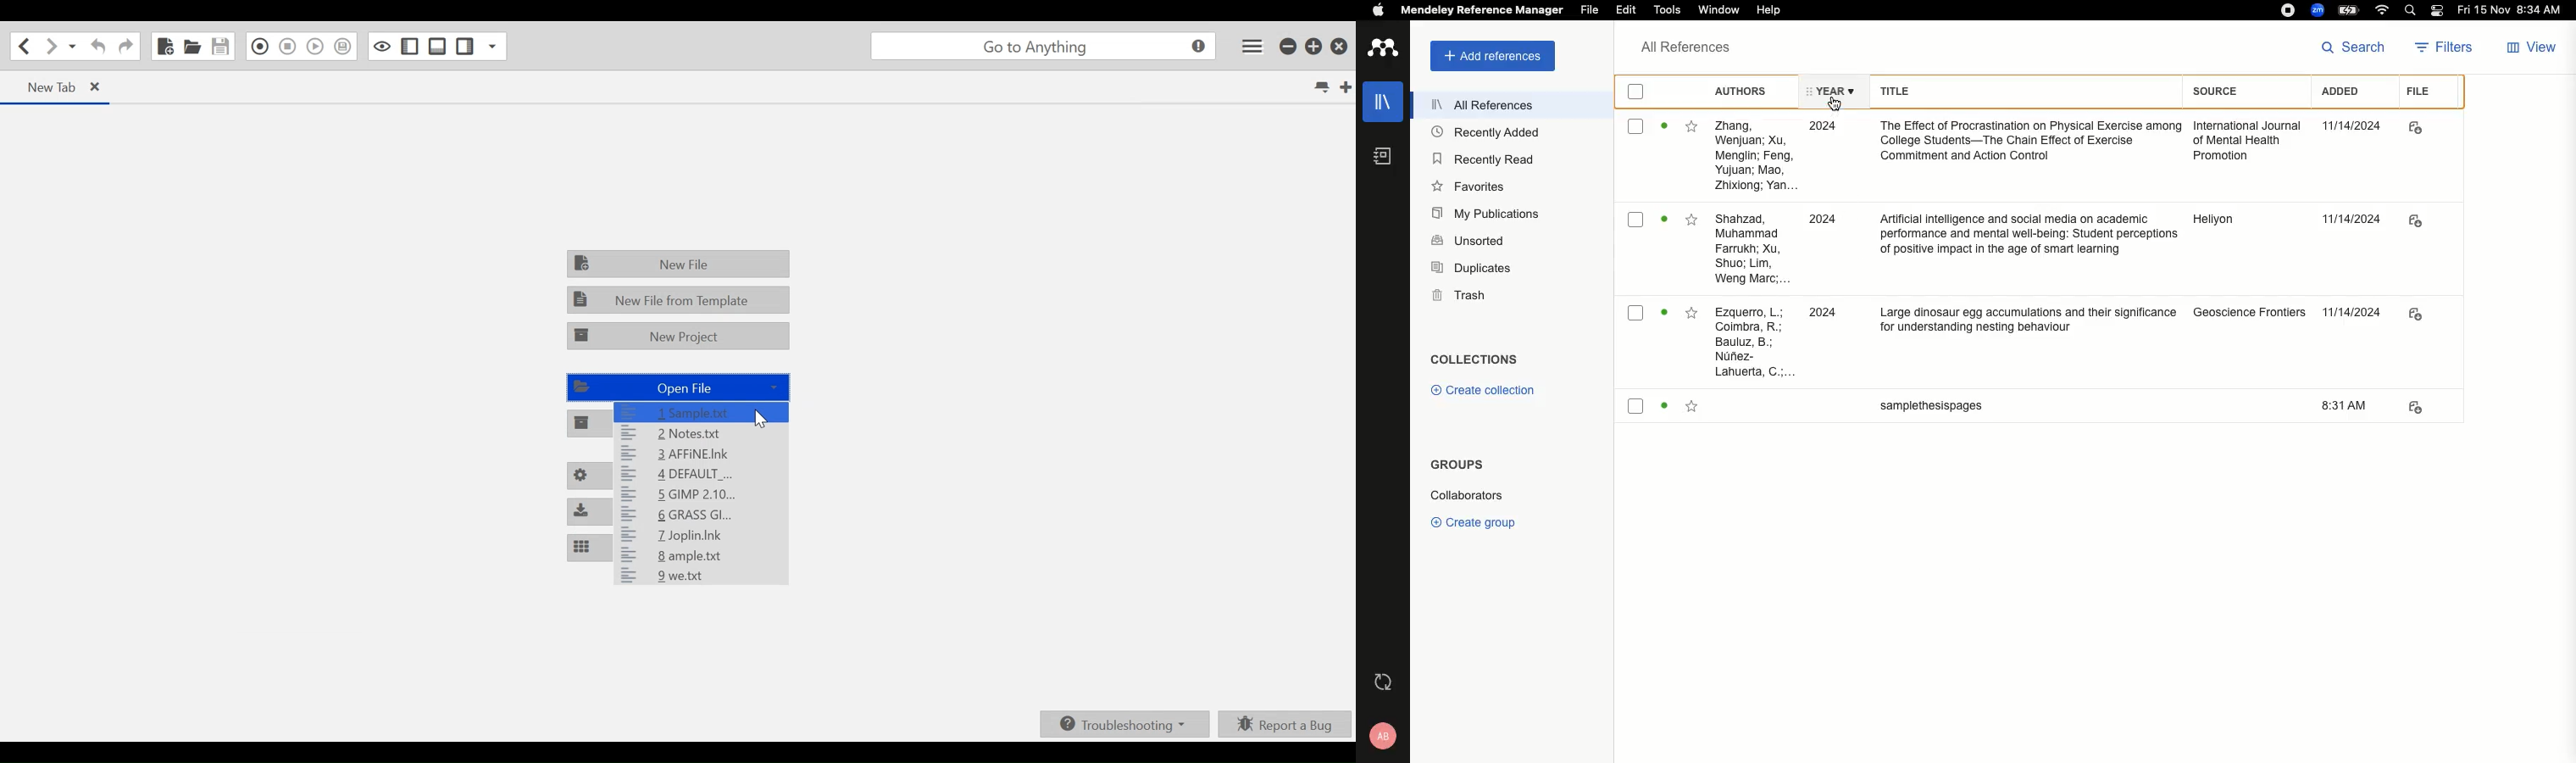 The image size is (2576, 784). I want to click on added , so click(2351, 405).